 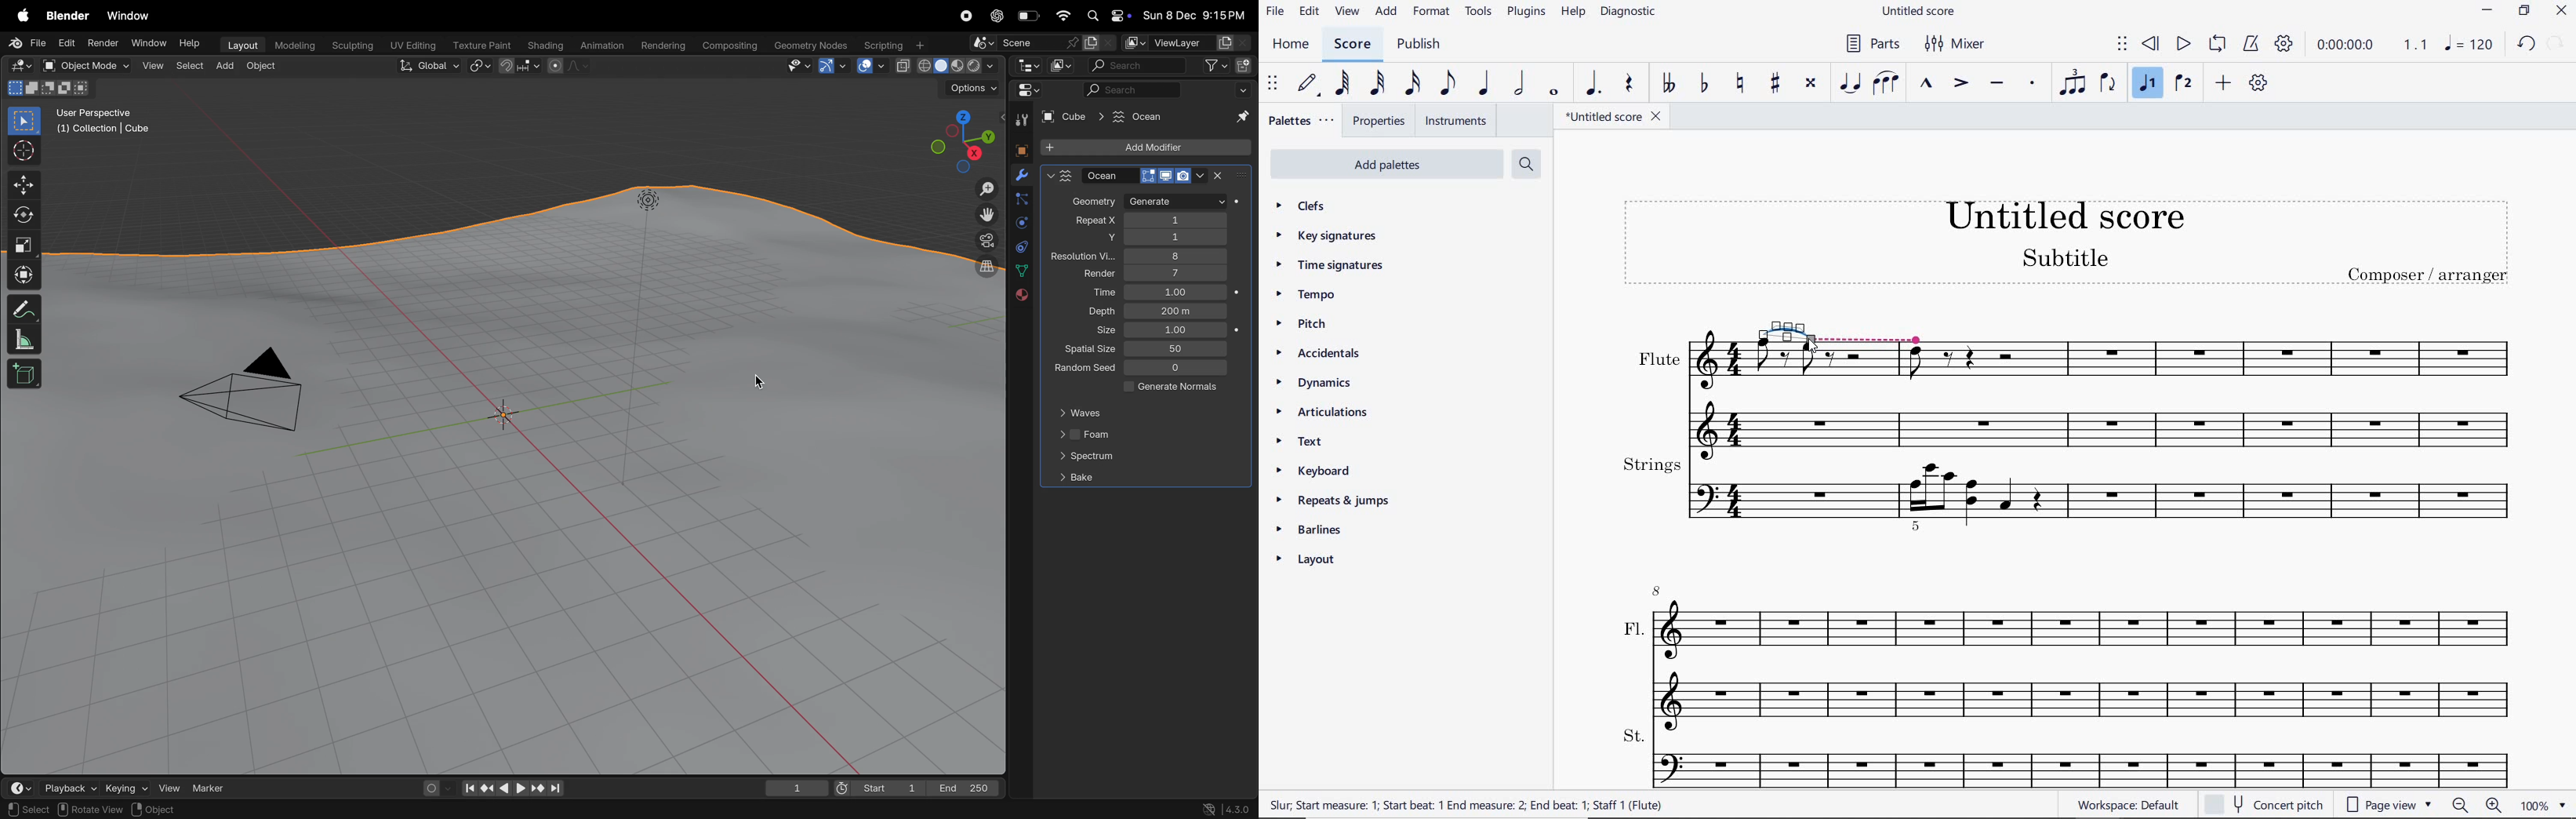 What do you see at coordinates (295, 45) in the screenshot?
I see `modelling` at bounding box center [295, 45].